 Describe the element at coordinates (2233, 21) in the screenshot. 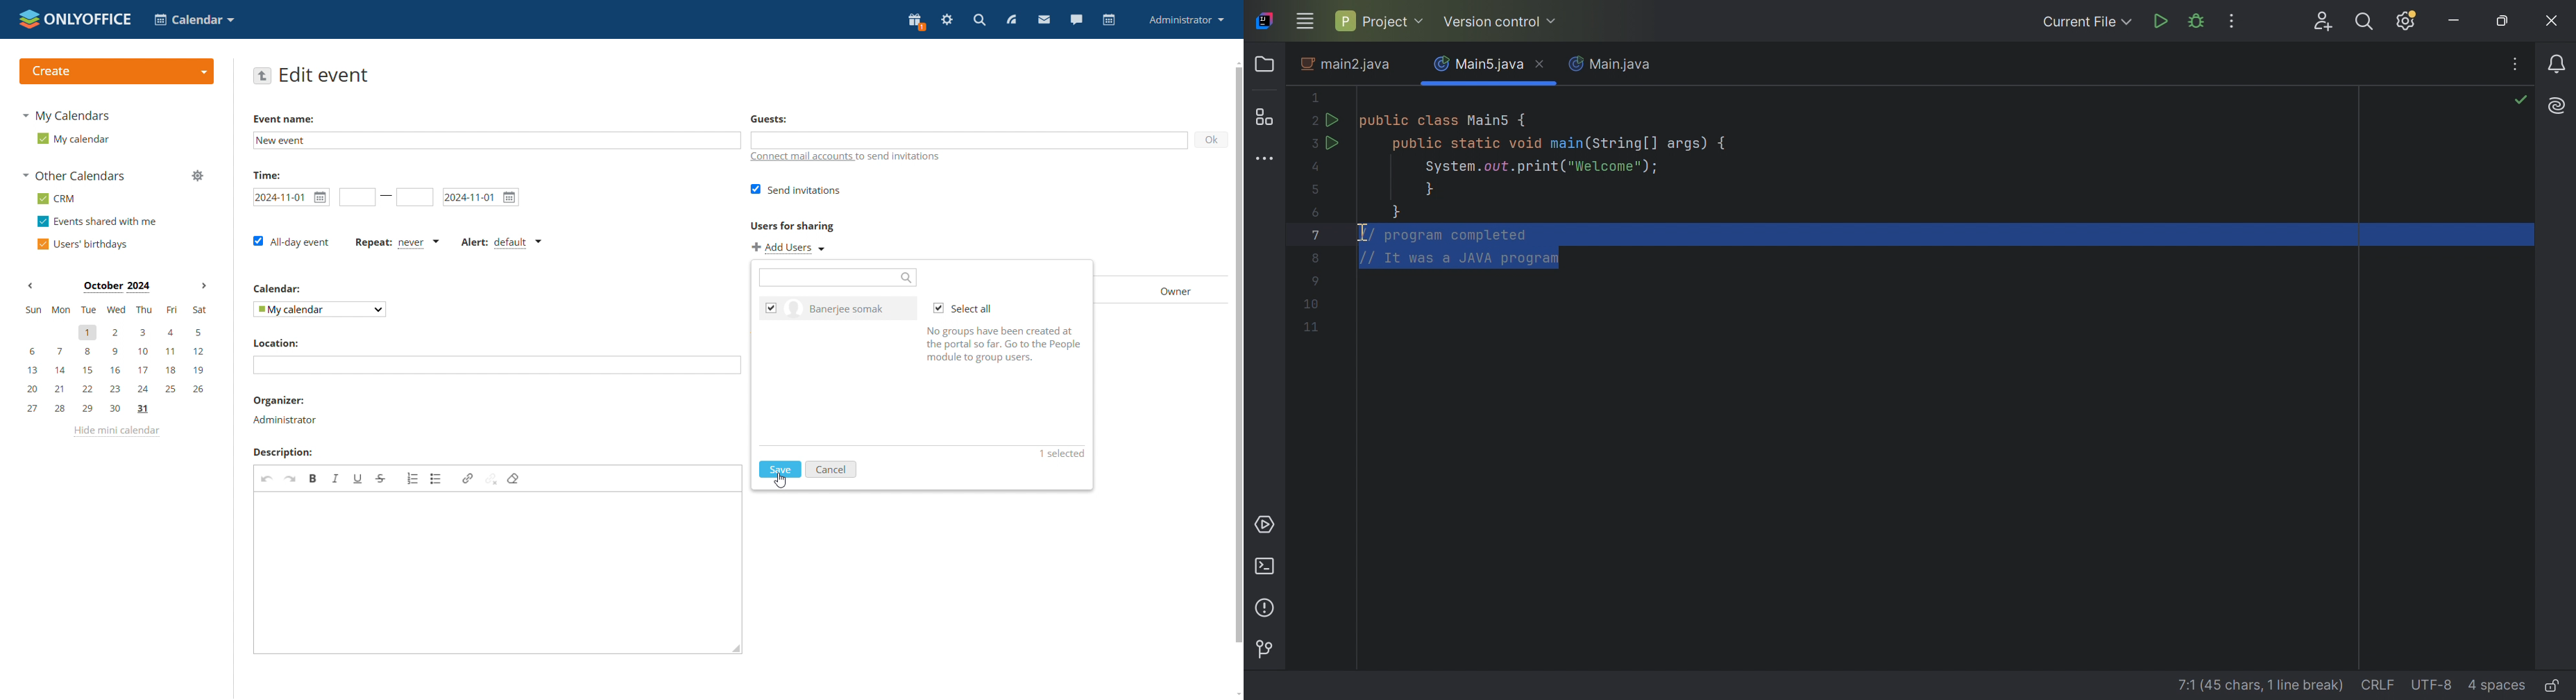

I see `More Actions` at that location.